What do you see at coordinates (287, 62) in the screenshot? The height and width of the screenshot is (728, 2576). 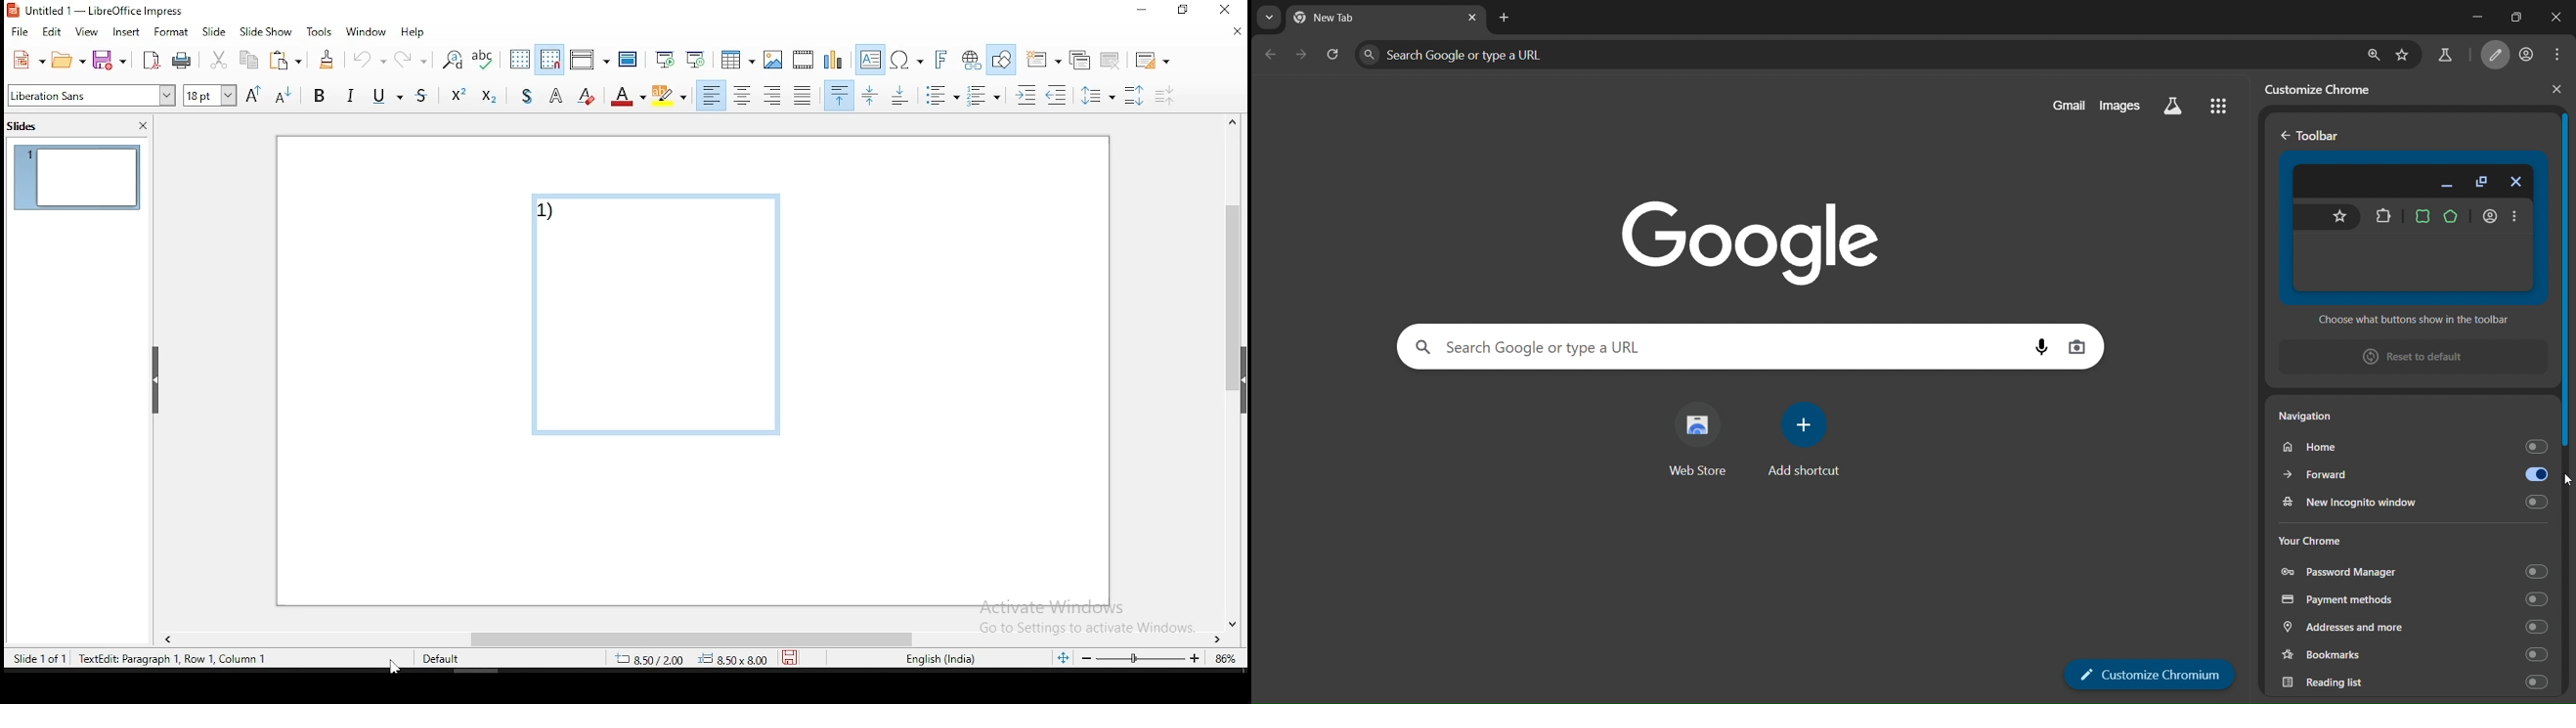 I see `paste` at bounding box center [287, 62].